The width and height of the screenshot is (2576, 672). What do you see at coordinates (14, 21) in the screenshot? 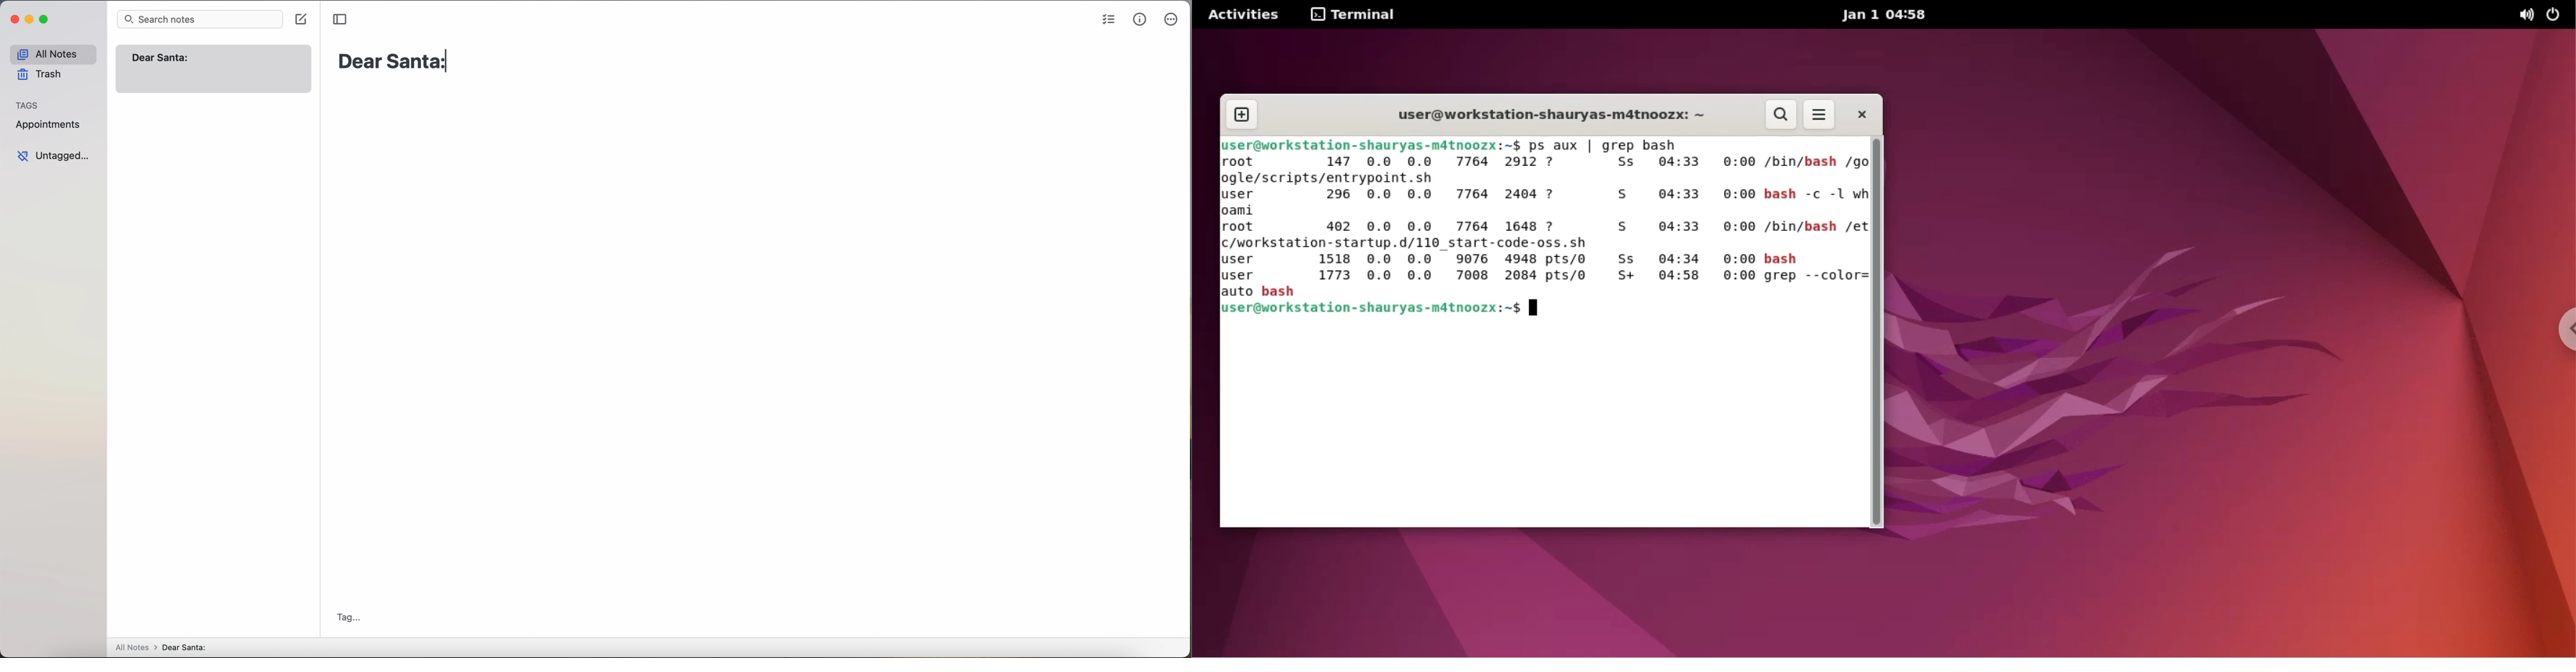
I see `close app` at bounding box center [14, 21].